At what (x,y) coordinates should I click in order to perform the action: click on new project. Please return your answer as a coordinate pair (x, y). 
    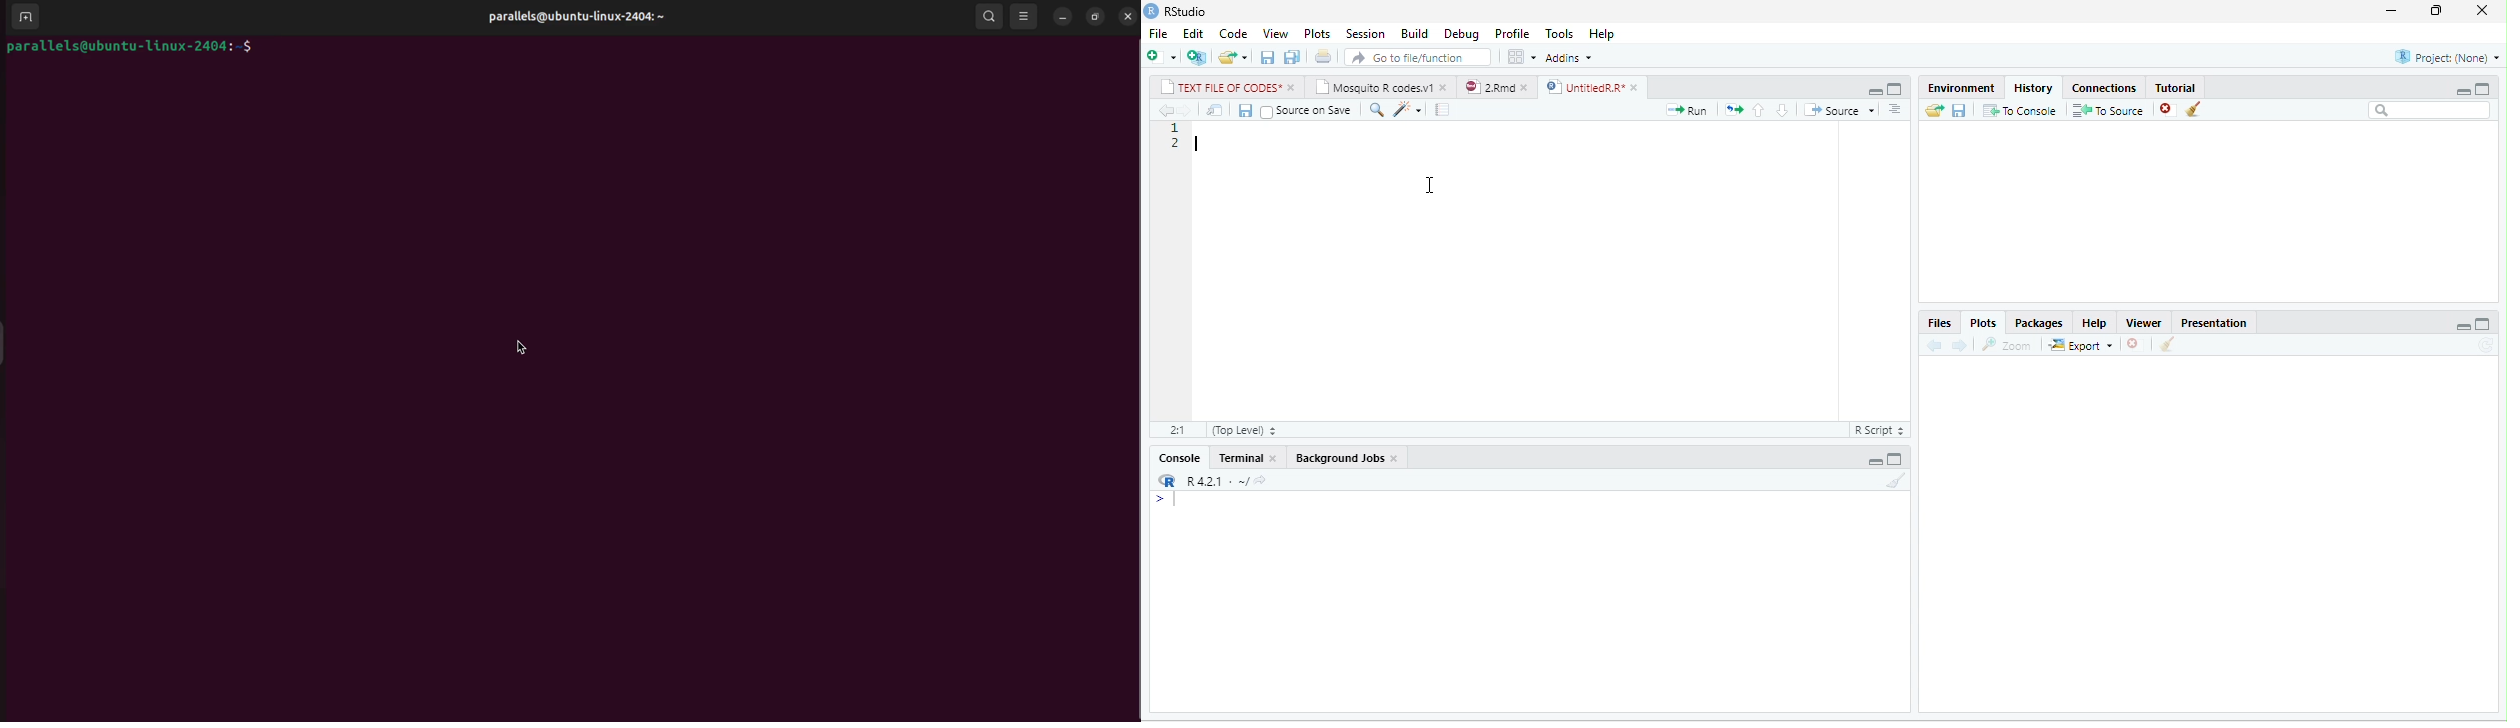
    Looking at the image, I should click on (1196, 57).